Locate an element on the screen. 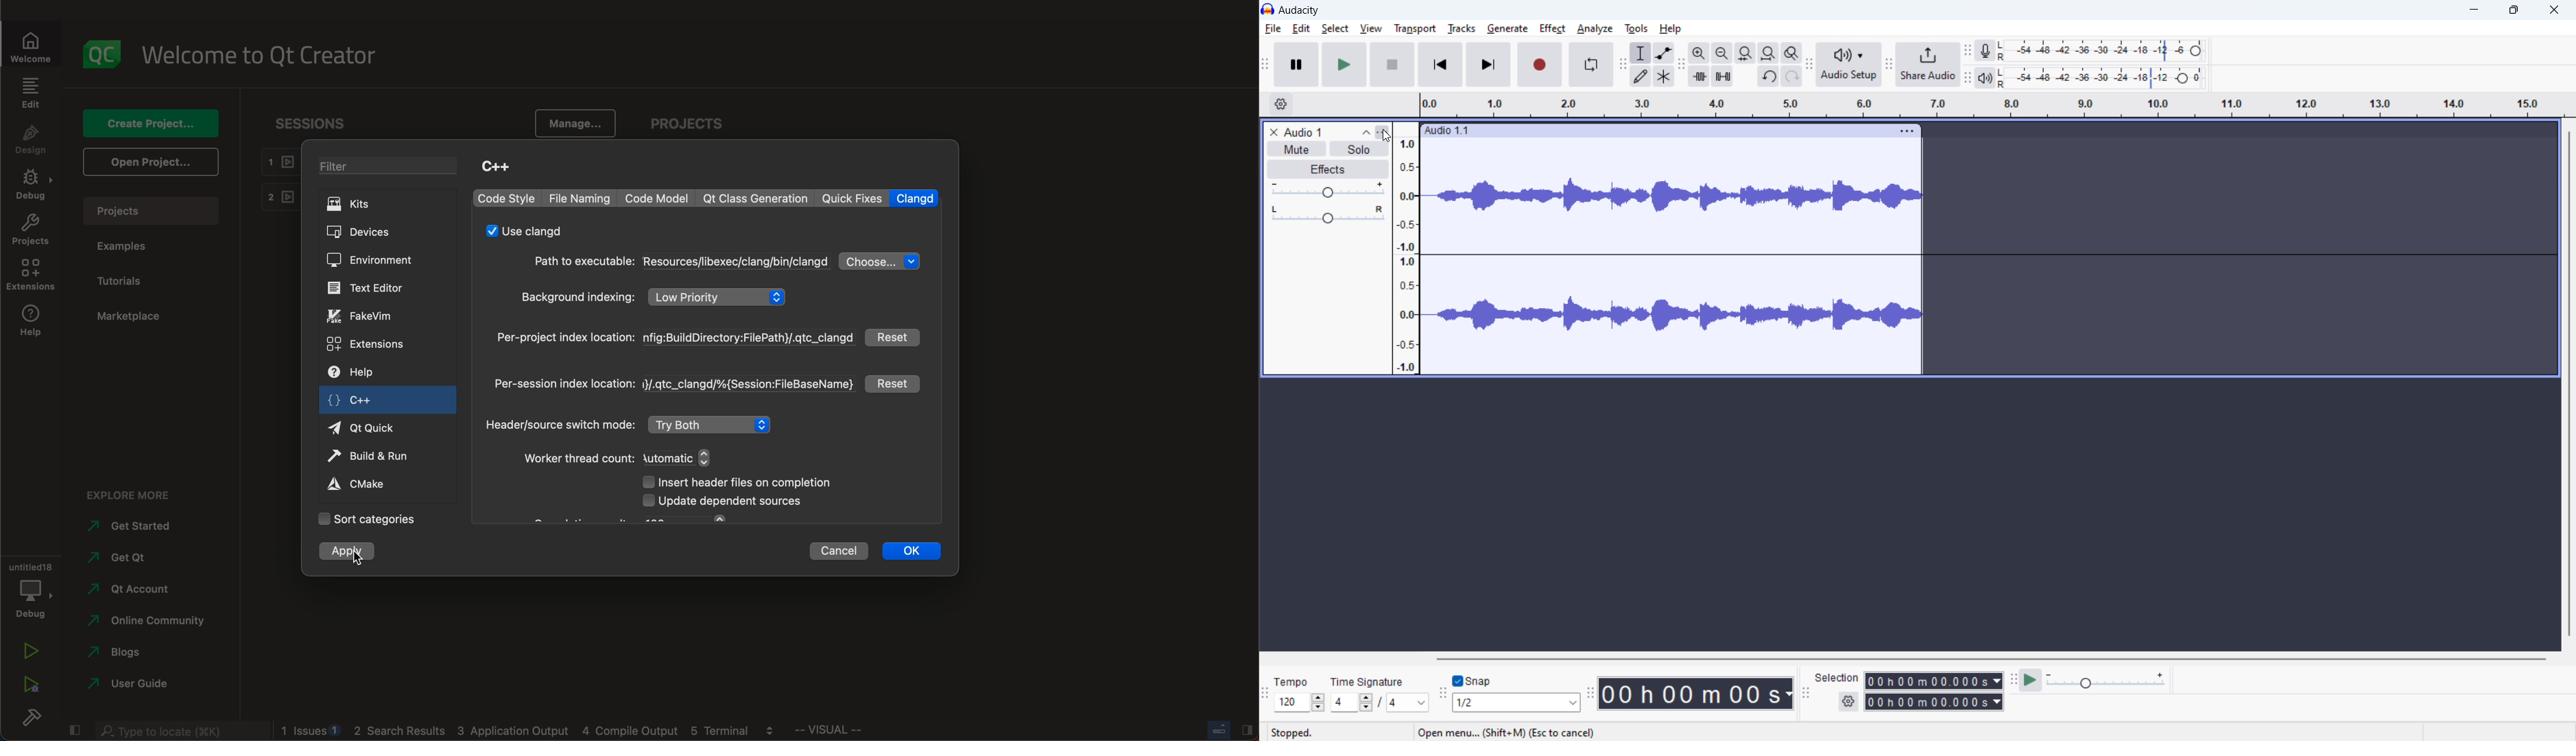 The width and height of the screenshot is (2576, 756). recording meter toolbar is located at coordinates (1968, 50).